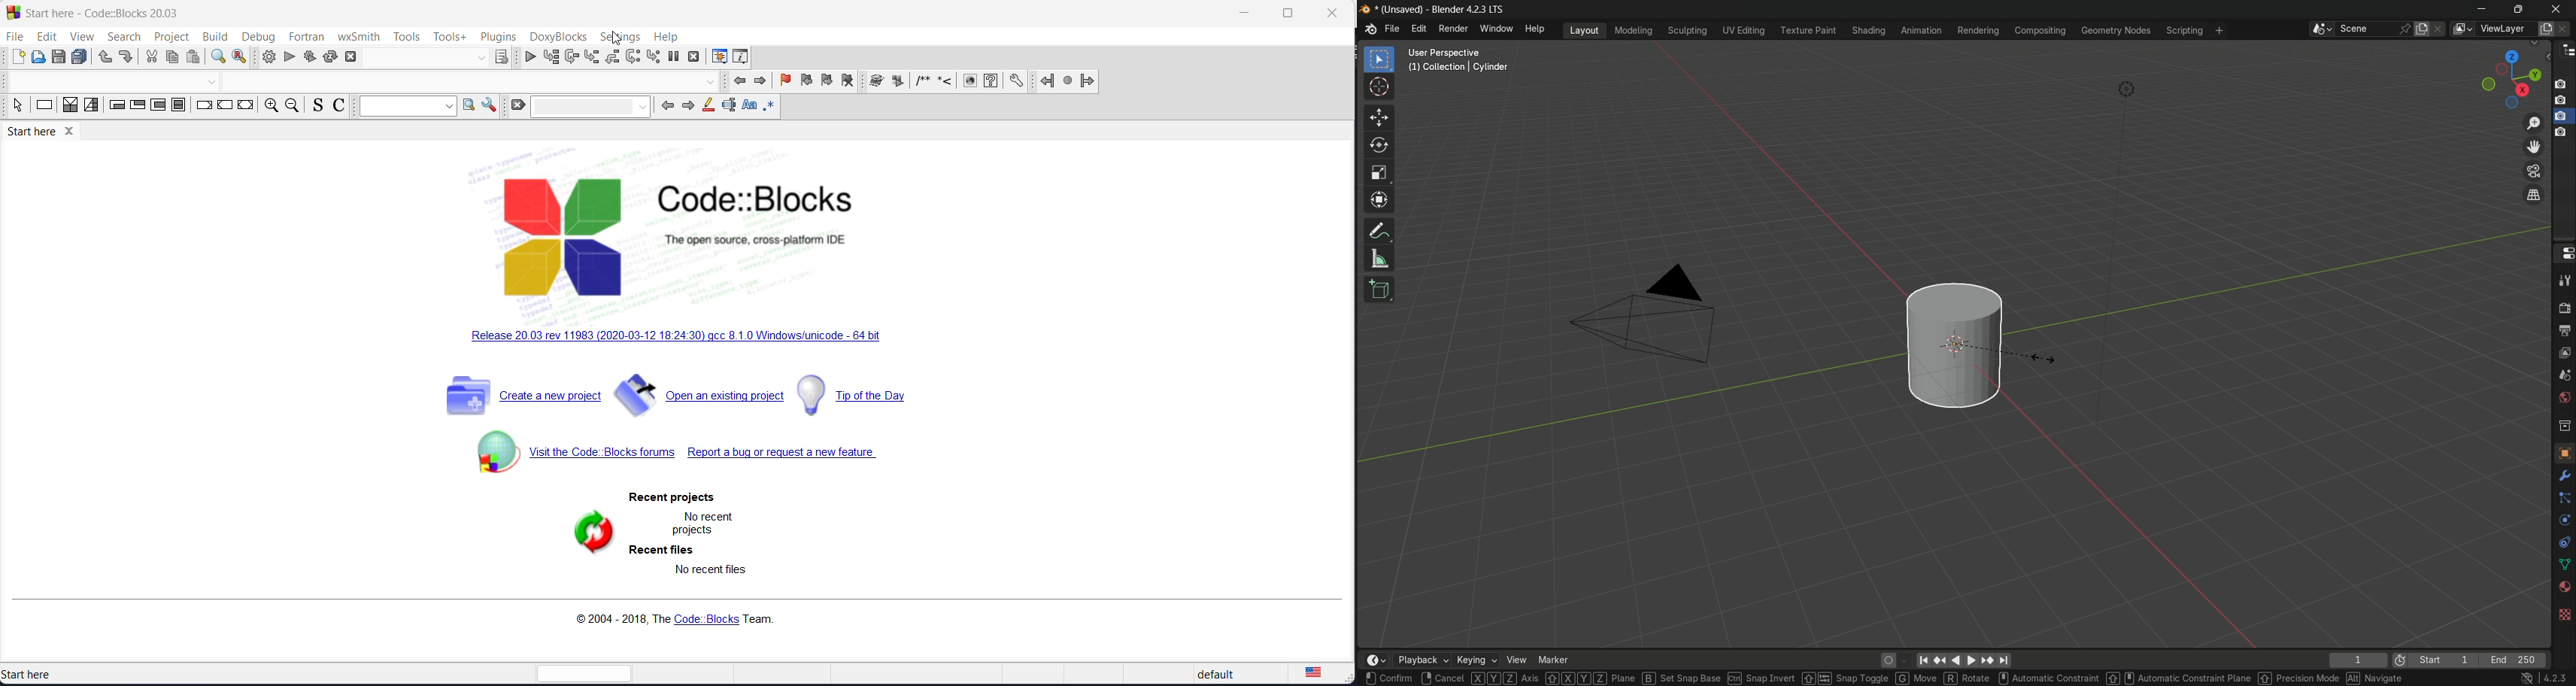 This screenshot has height=700, width=2576. What do you see at coordinates (719, 56) in the screenshot?
I see `debugging window` at bounding box center [719, 56].